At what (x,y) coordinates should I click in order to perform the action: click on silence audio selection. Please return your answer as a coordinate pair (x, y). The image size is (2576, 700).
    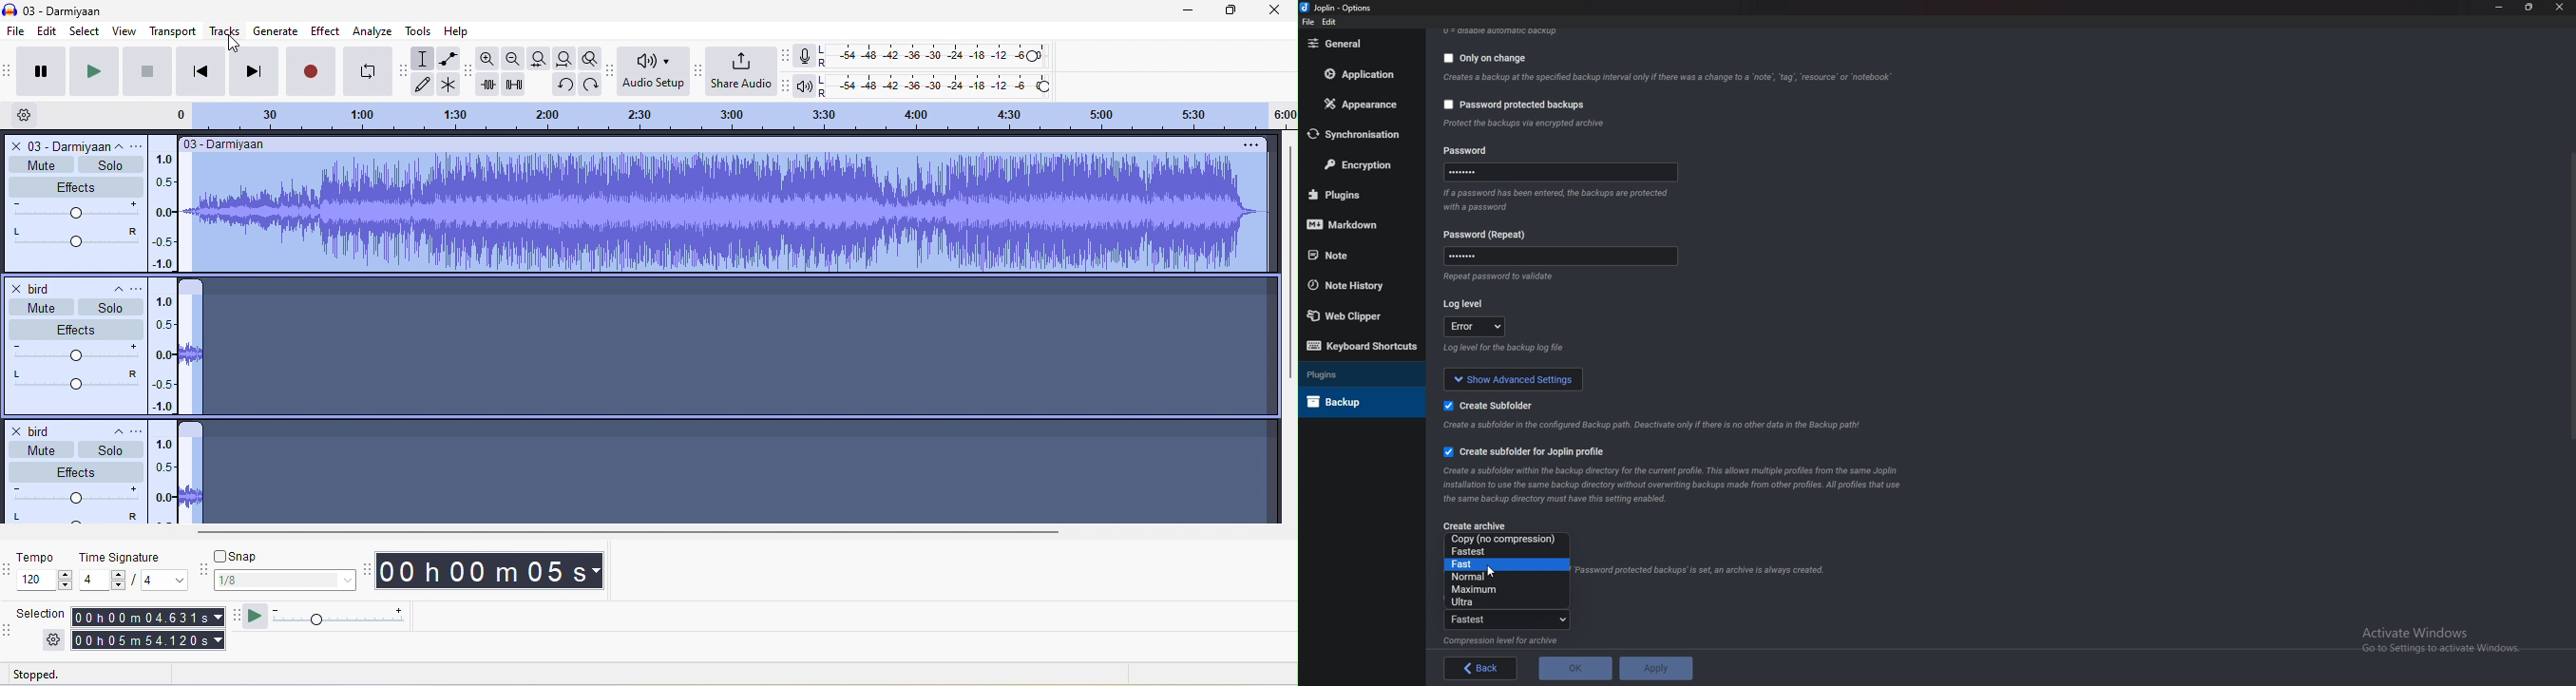
    Looking at the image, I should click on (516, 85).